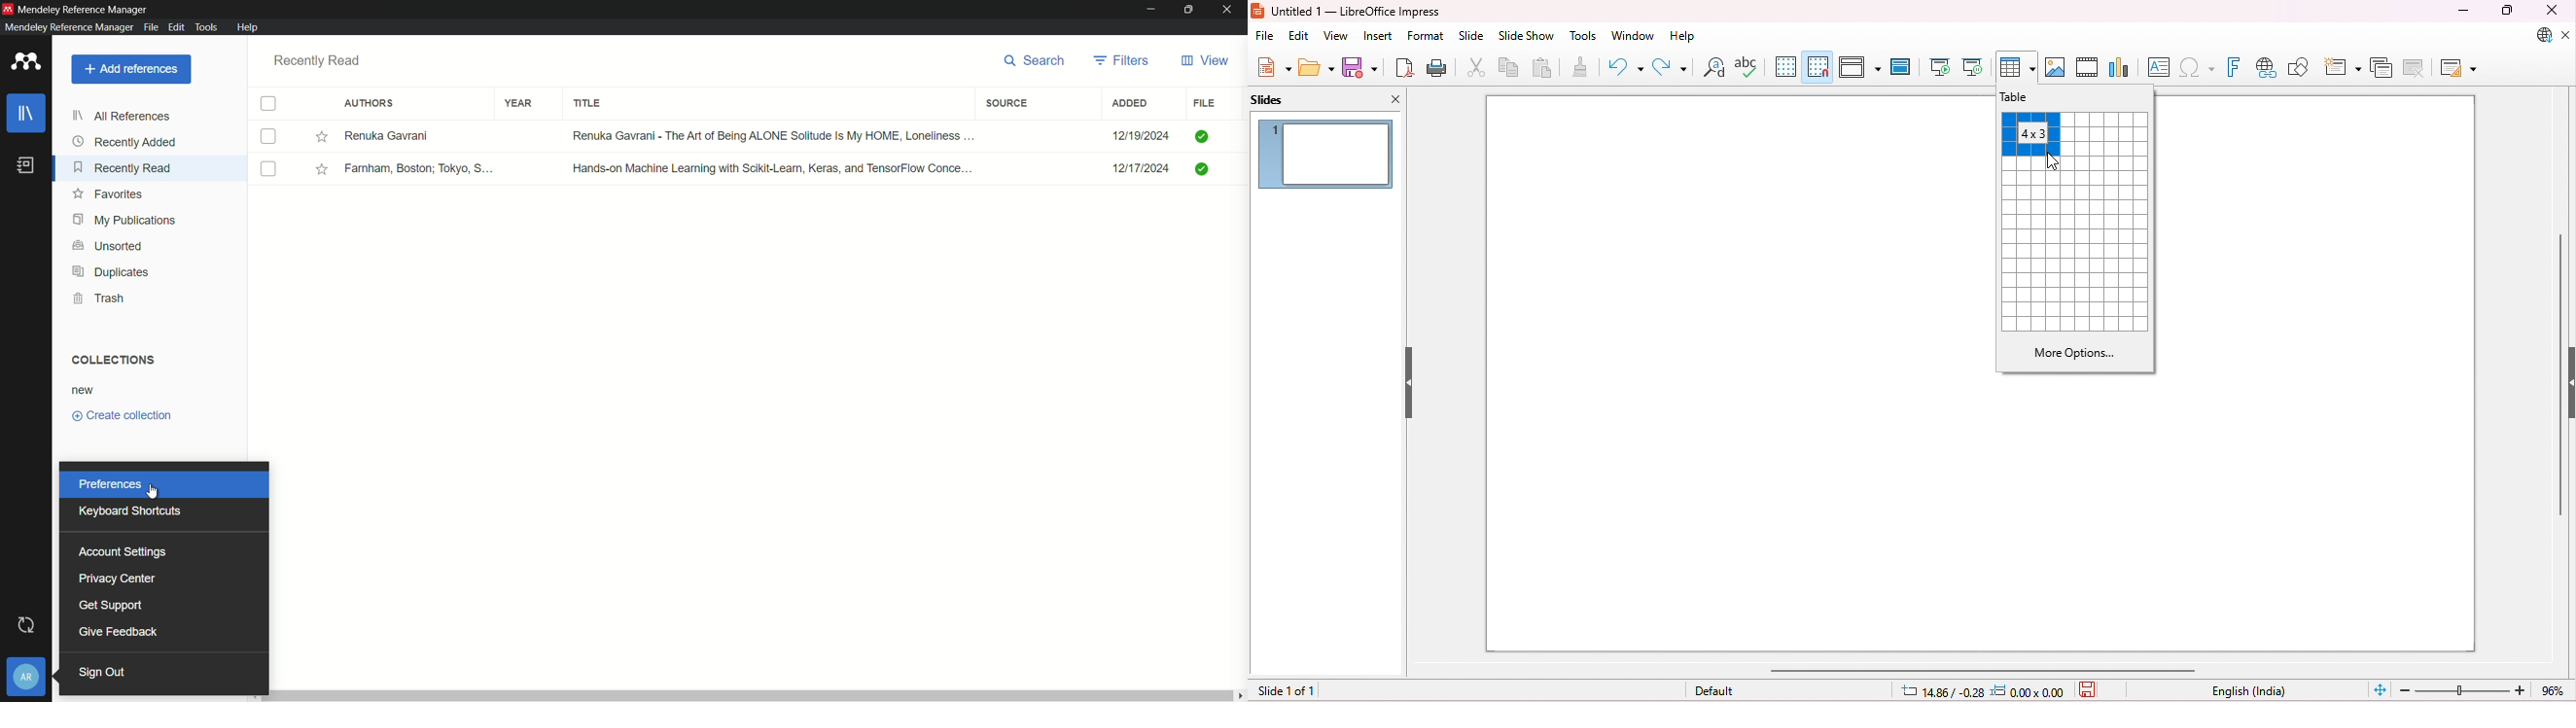 The image size is (2576, 728). Describe the element at coordinates (2383, 67) in the screenshot. I see `duplicate slide` at that location.